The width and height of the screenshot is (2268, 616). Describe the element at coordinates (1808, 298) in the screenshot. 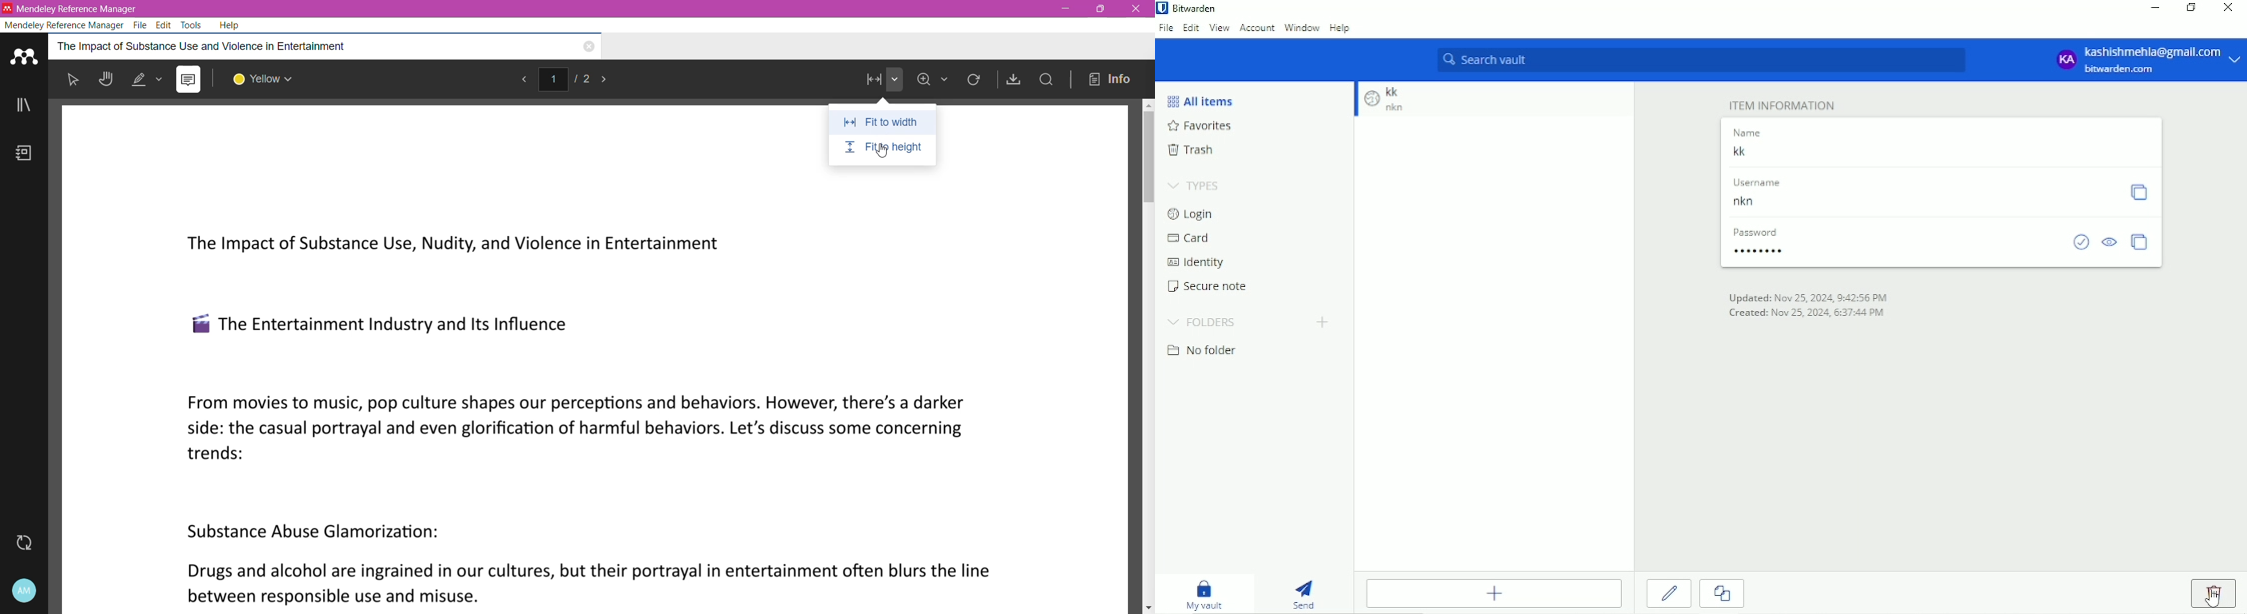

I see `Updated on date and time` at that location.